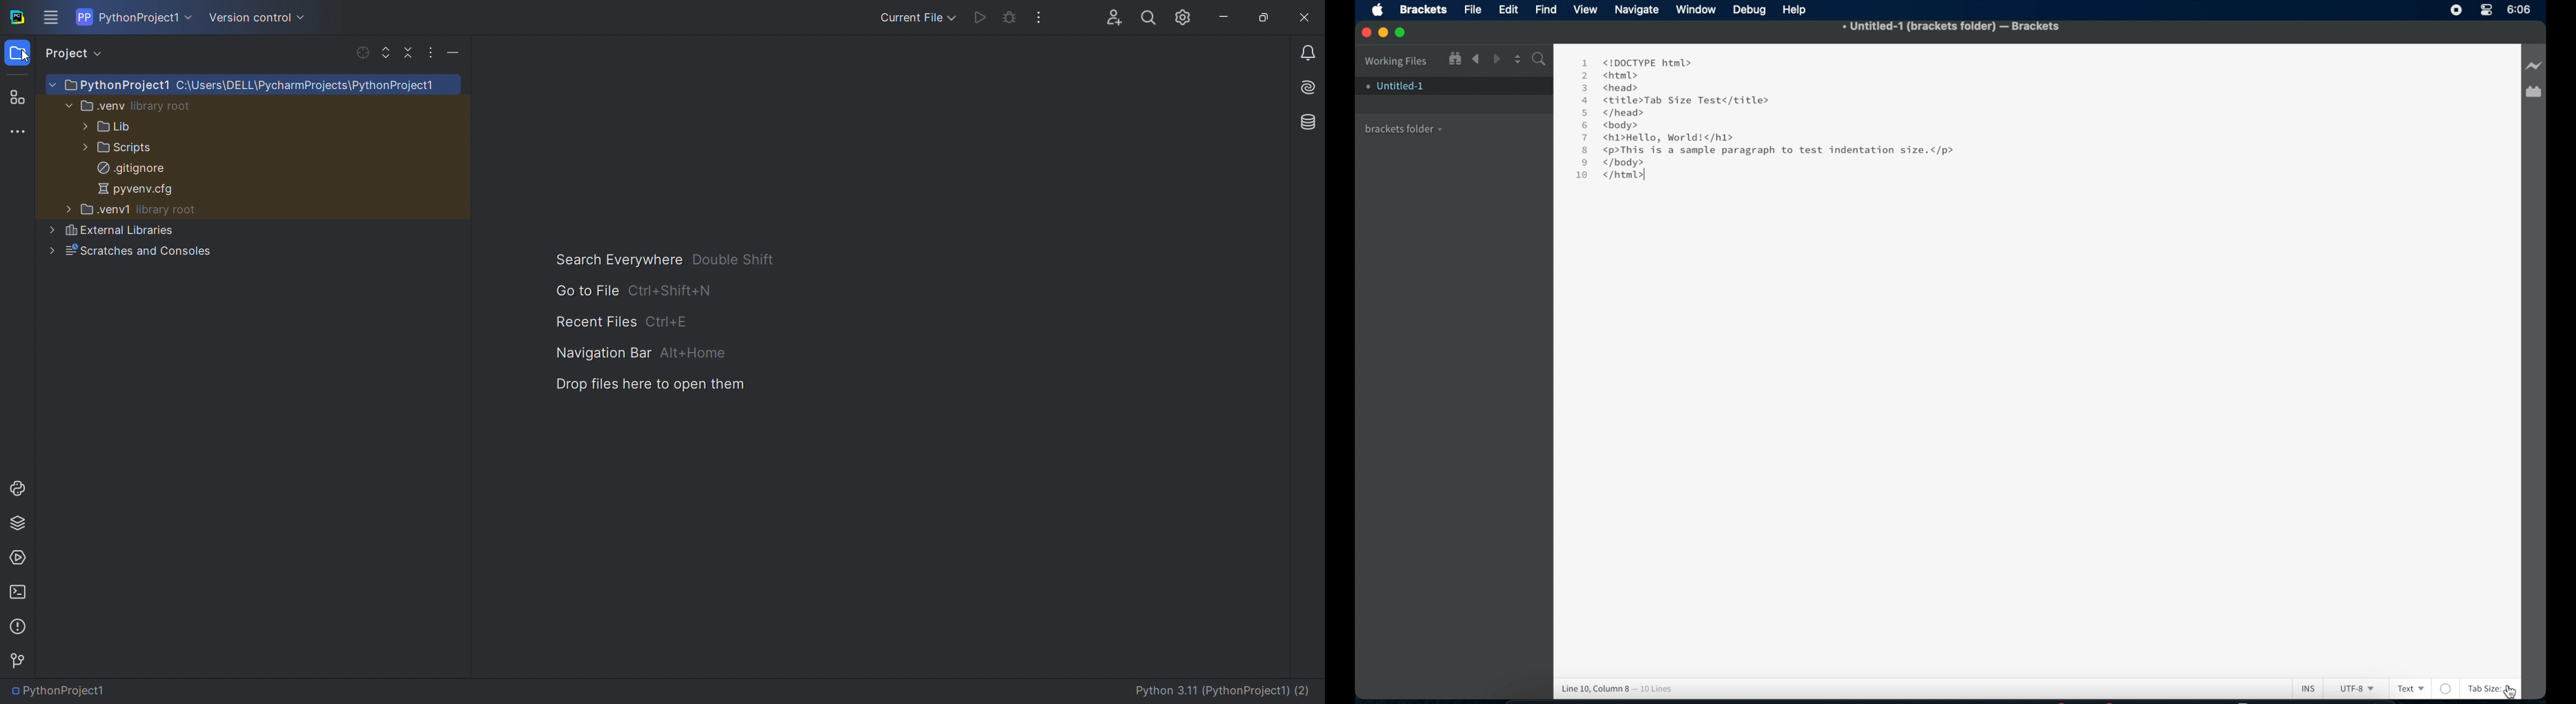 The image size is (2576, 728). Describe the element at coordinates (455, 52) in the screenshot. I see `minimize` at that location.